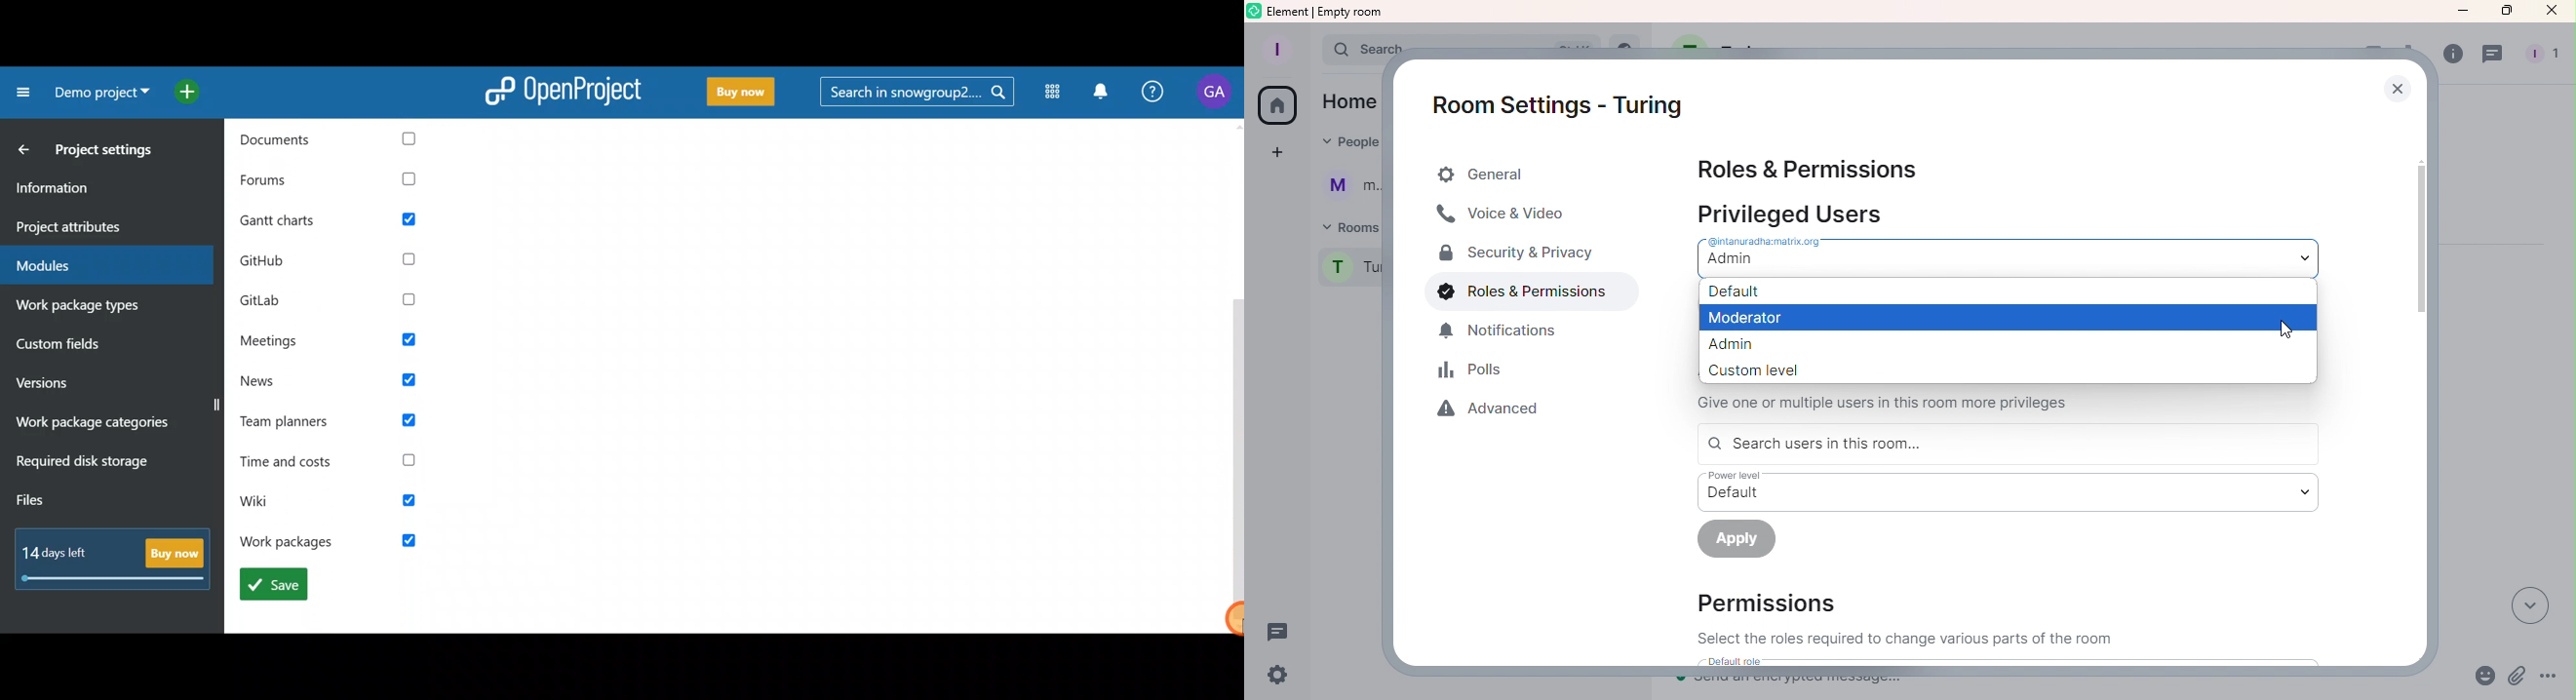  I want to click on Moderator, so click(2008, 319).